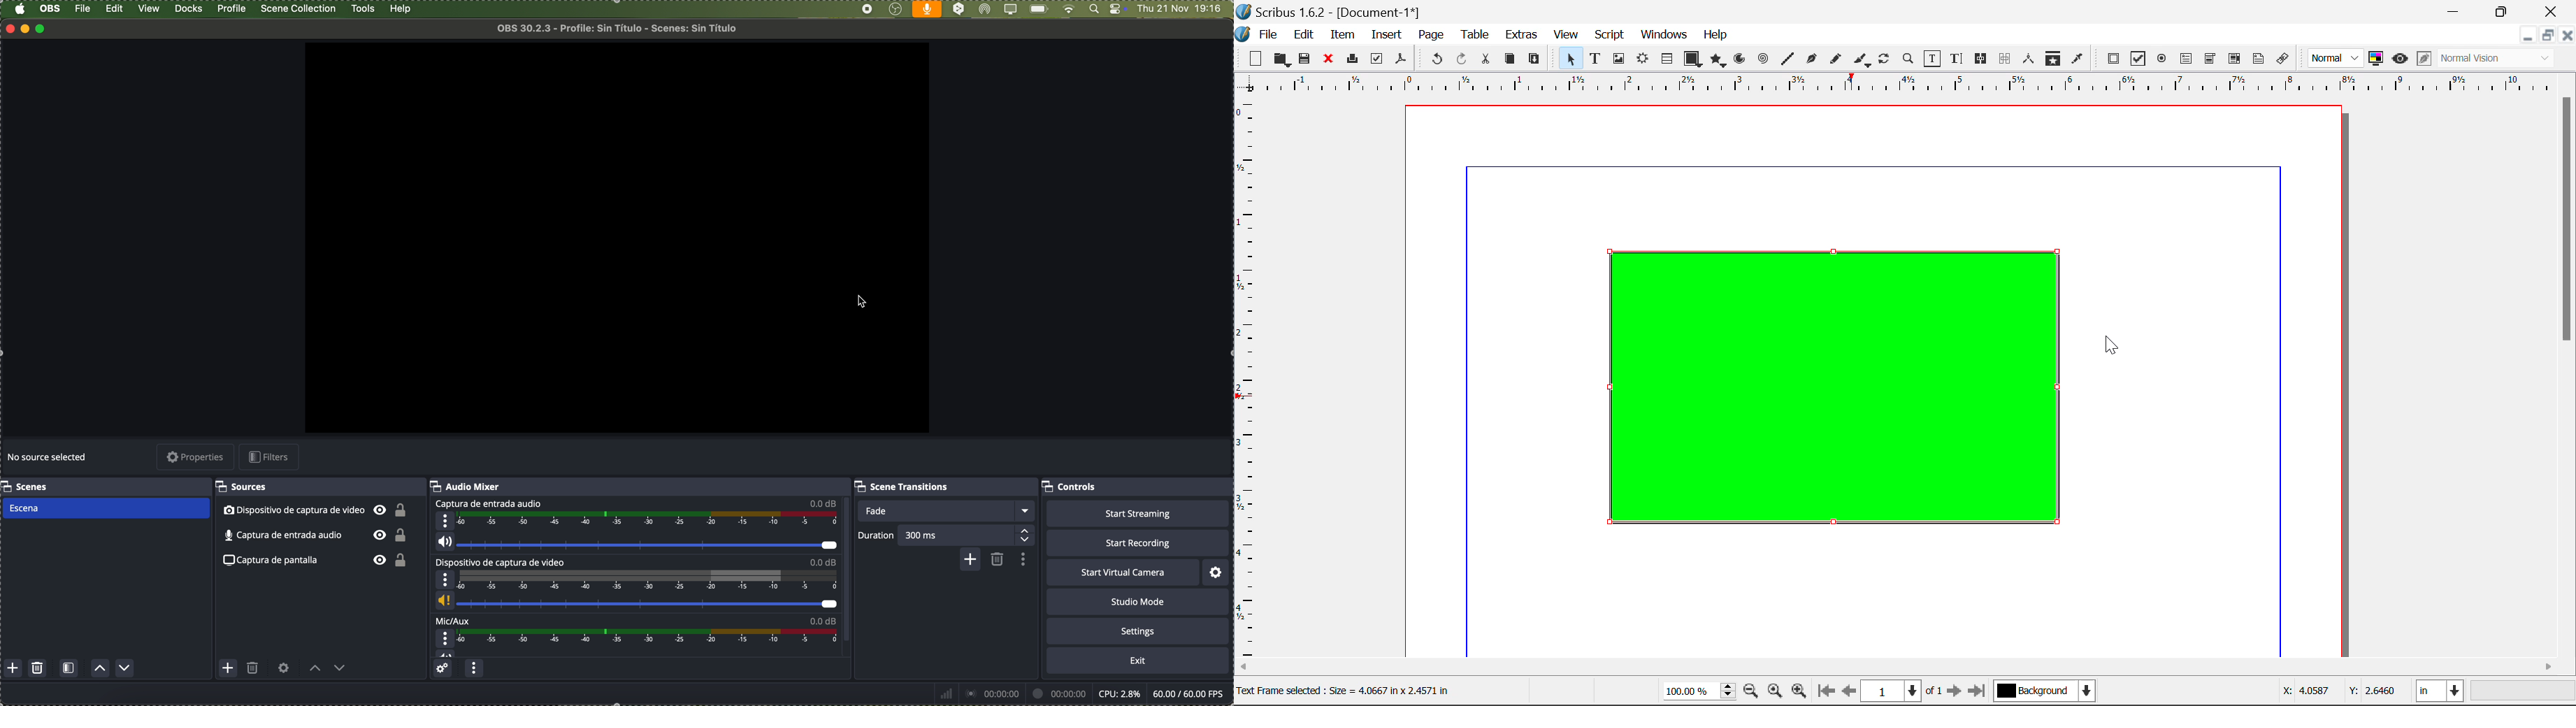  What do you see at coordinates (1834, 59) in the screenshot?
I see `Freehand Line` at bounding box center [1834, 59].